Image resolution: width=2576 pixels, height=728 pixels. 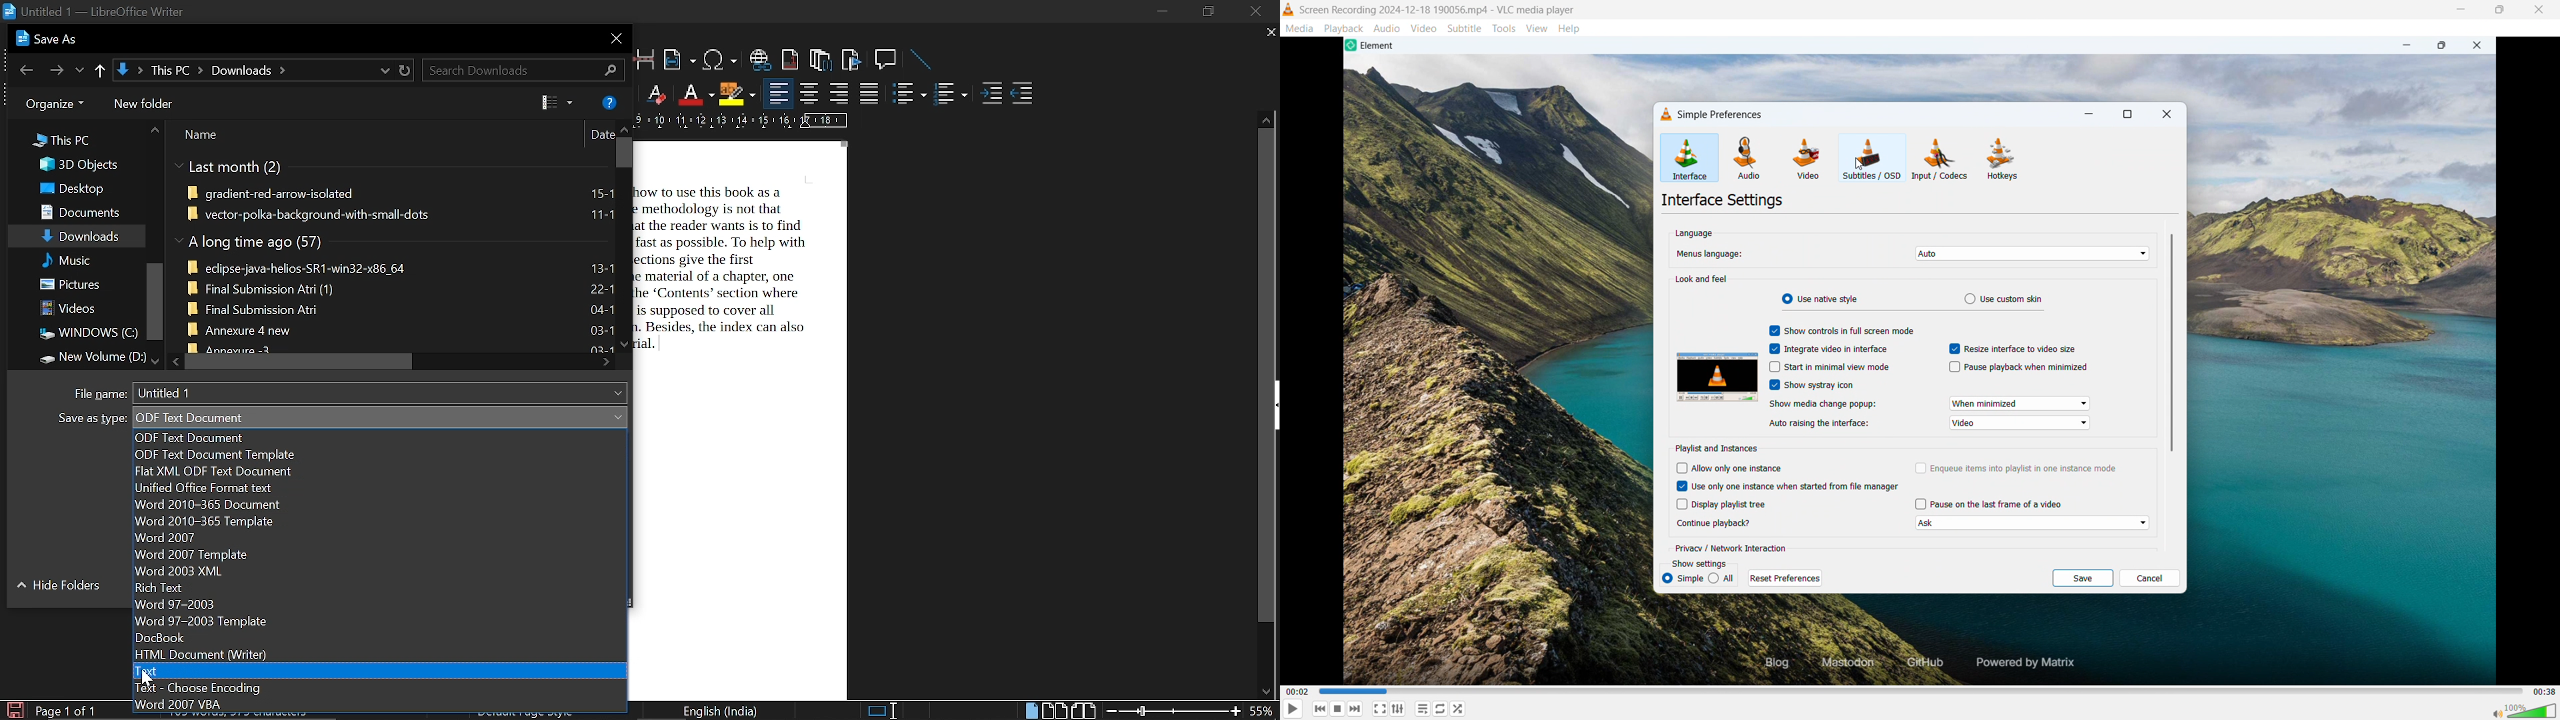 I want to click on search, so click(x=520, y=71).